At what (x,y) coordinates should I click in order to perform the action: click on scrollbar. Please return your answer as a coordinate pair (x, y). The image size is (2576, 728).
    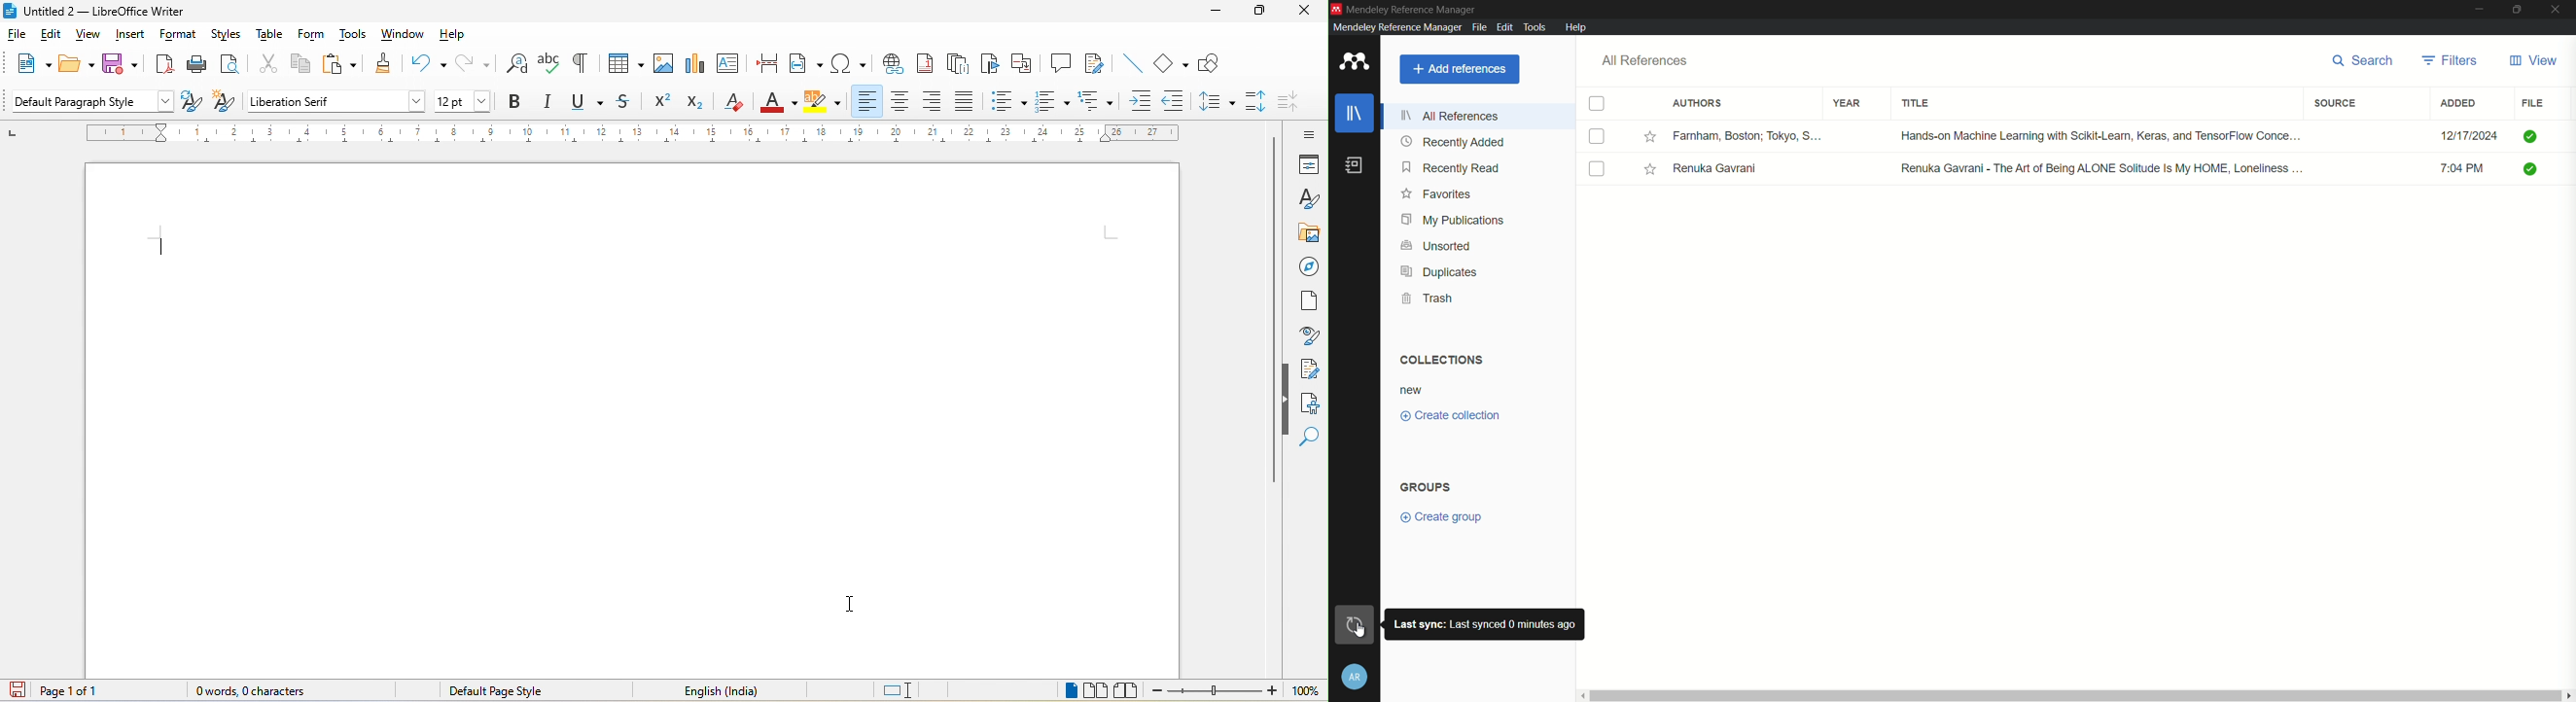
    Looking at the image, I should click on (2075, 696).